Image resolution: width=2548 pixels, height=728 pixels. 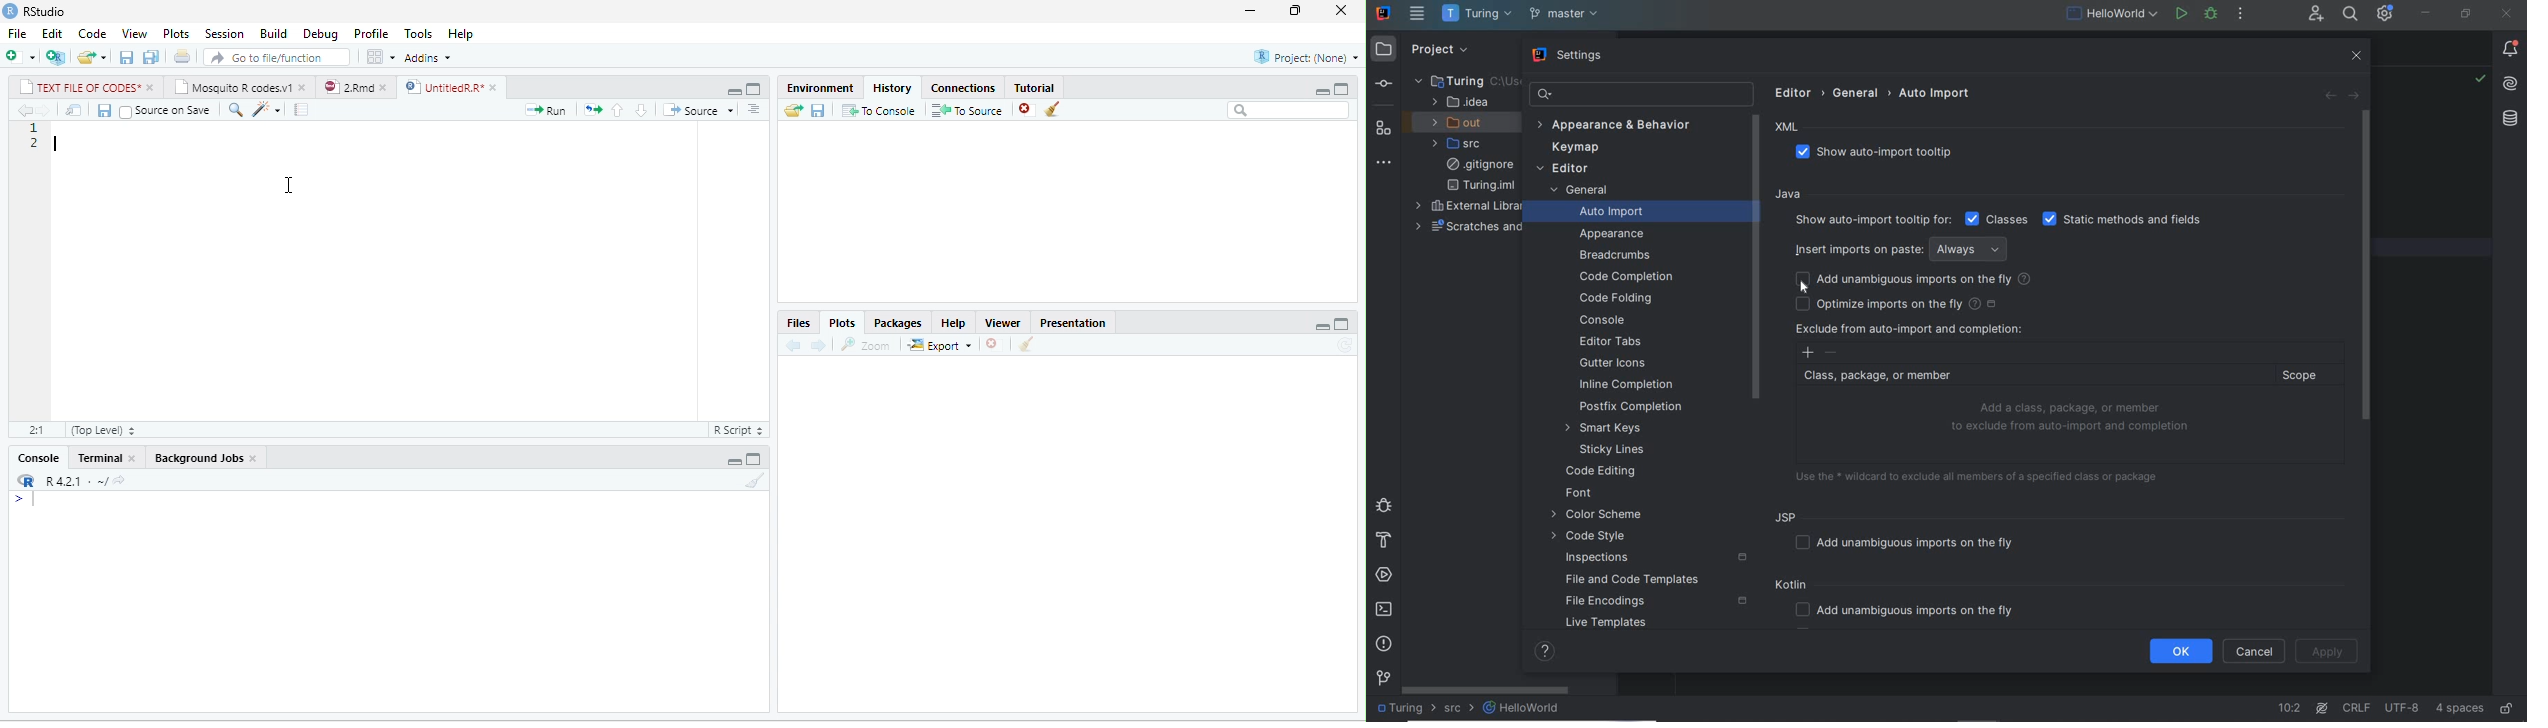 I want to click on Help, so click(x=460, y=34).